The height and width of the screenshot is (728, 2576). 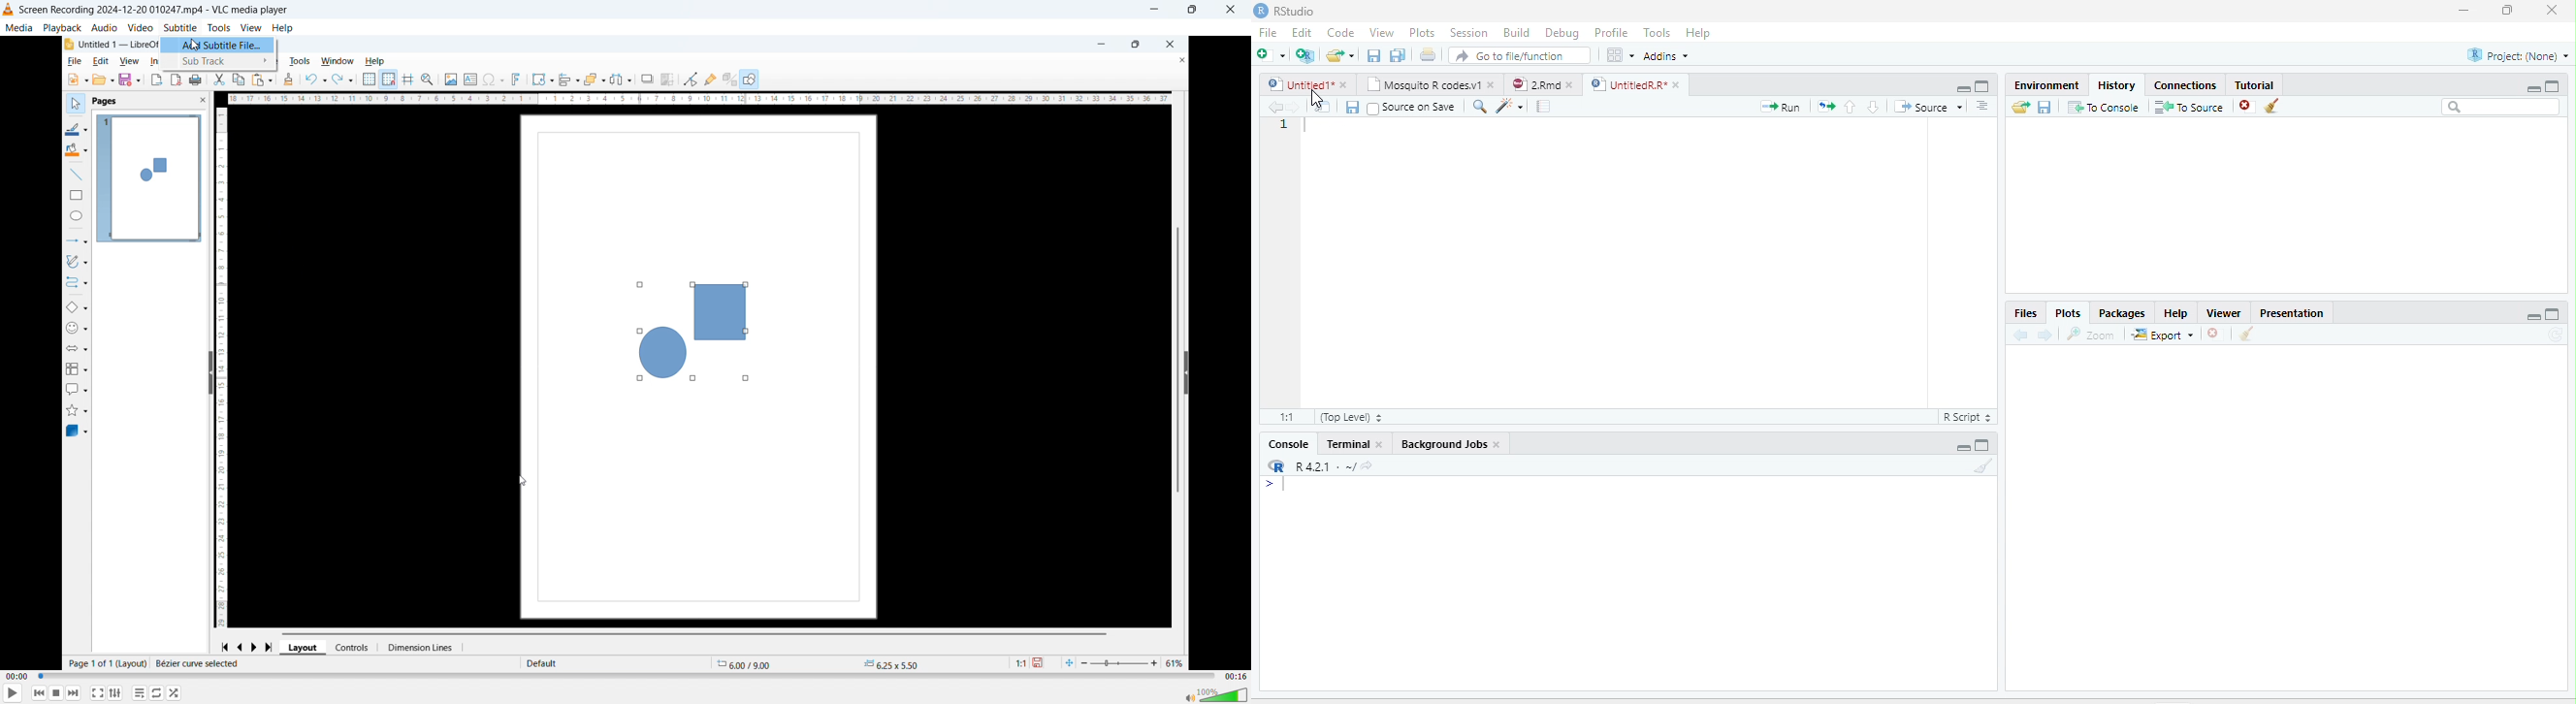 What do you see at coordinates (1873, 107) in the screenshot?
I see `Go to next section/chunk` at bounding box center [1873, 107].